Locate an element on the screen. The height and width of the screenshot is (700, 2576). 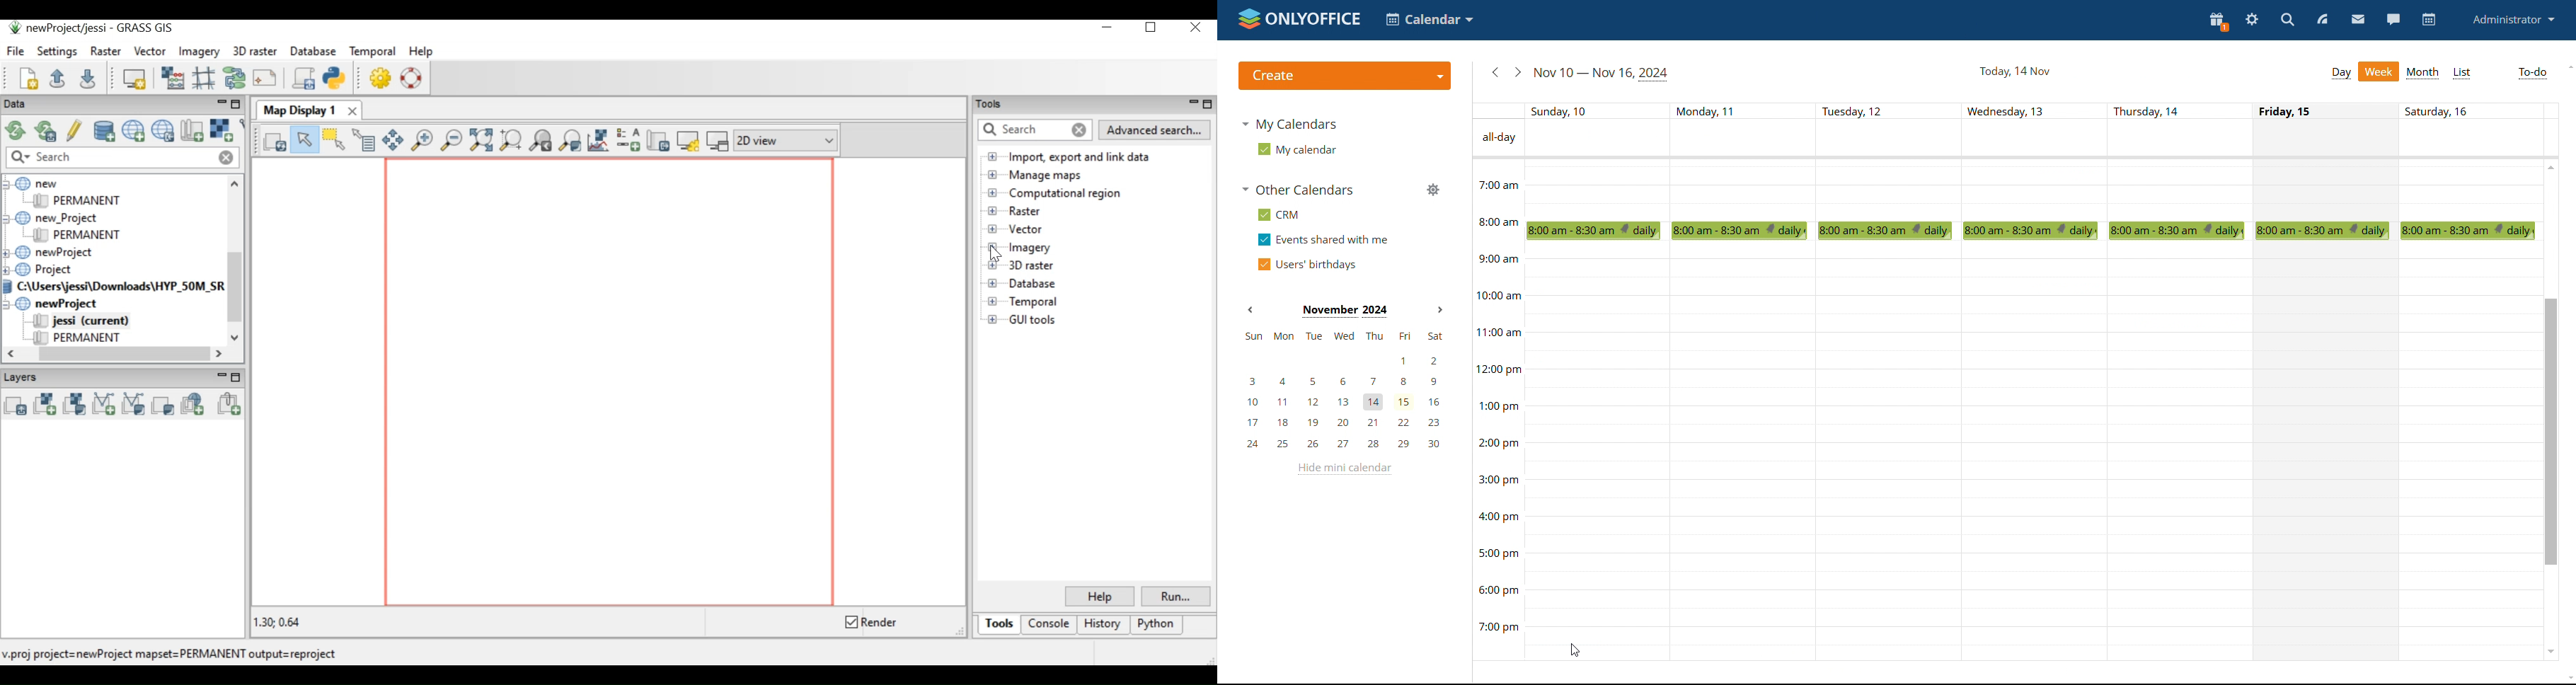
users' birthdays is located at coordinates (1306, 265).